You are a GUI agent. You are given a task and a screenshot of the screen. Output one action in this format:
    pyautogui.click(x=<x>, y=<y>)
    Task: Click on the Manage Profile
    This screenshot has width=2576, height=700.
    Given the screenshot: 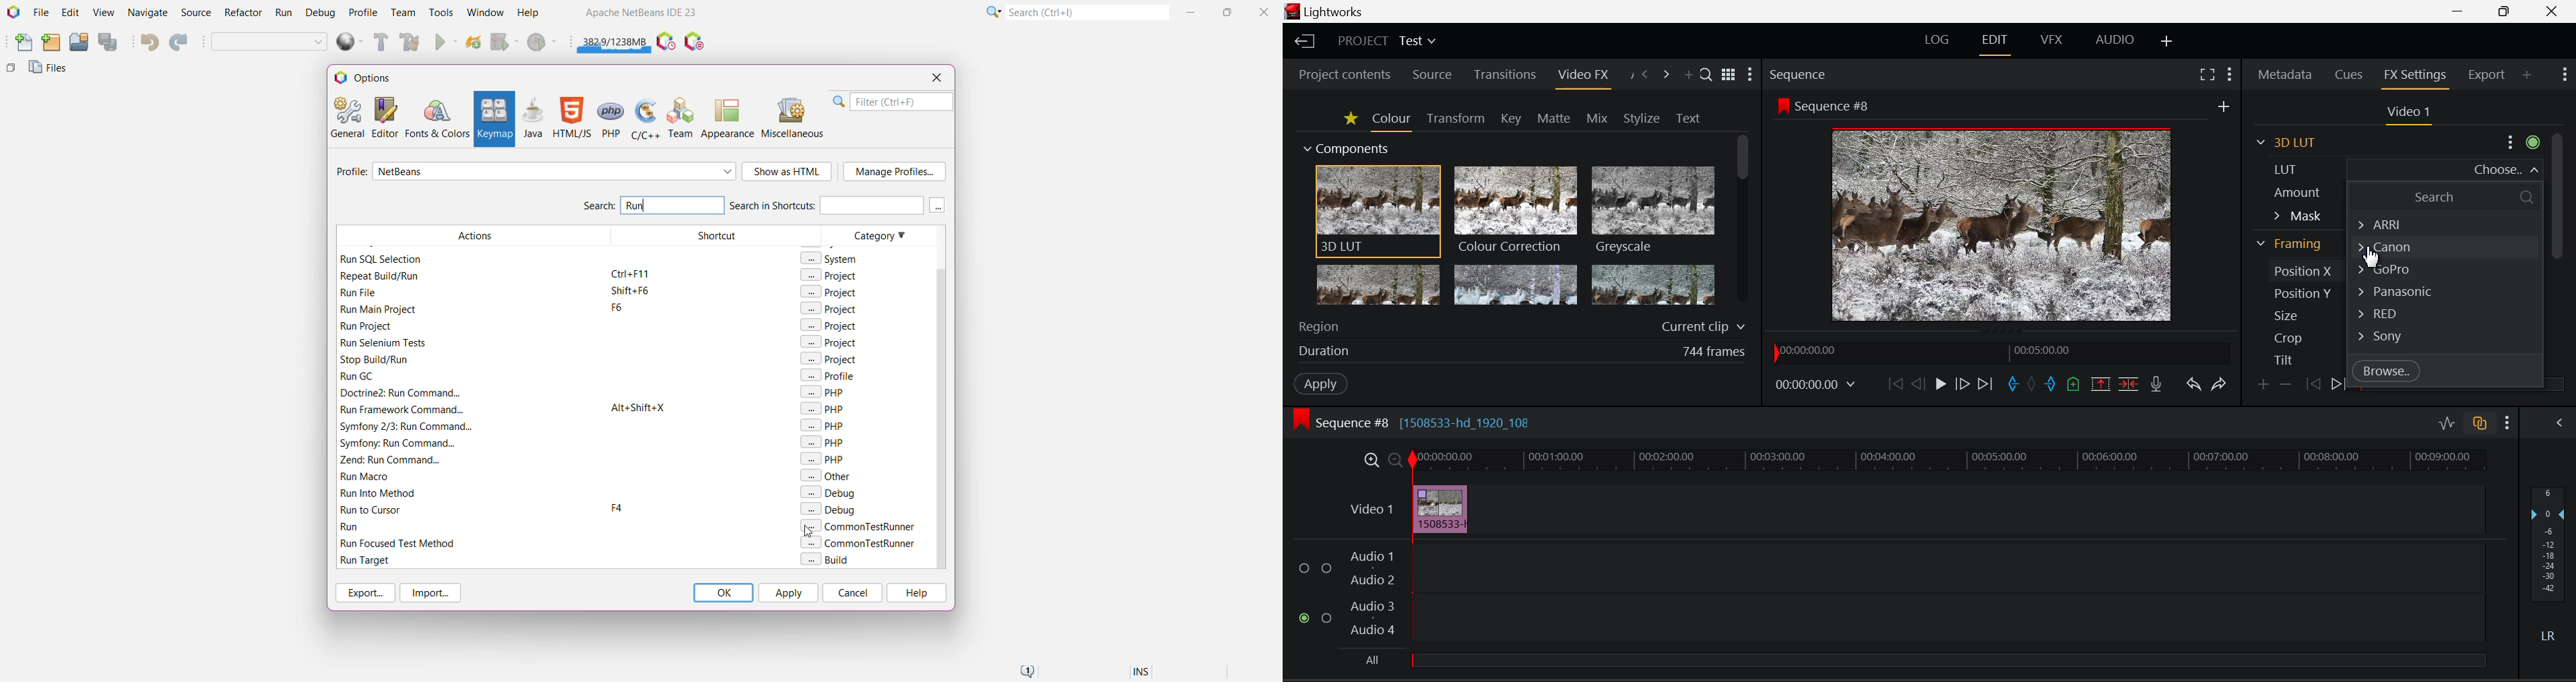 What is the action you would take?
    pyautogui.click(x=895, y=172)
    